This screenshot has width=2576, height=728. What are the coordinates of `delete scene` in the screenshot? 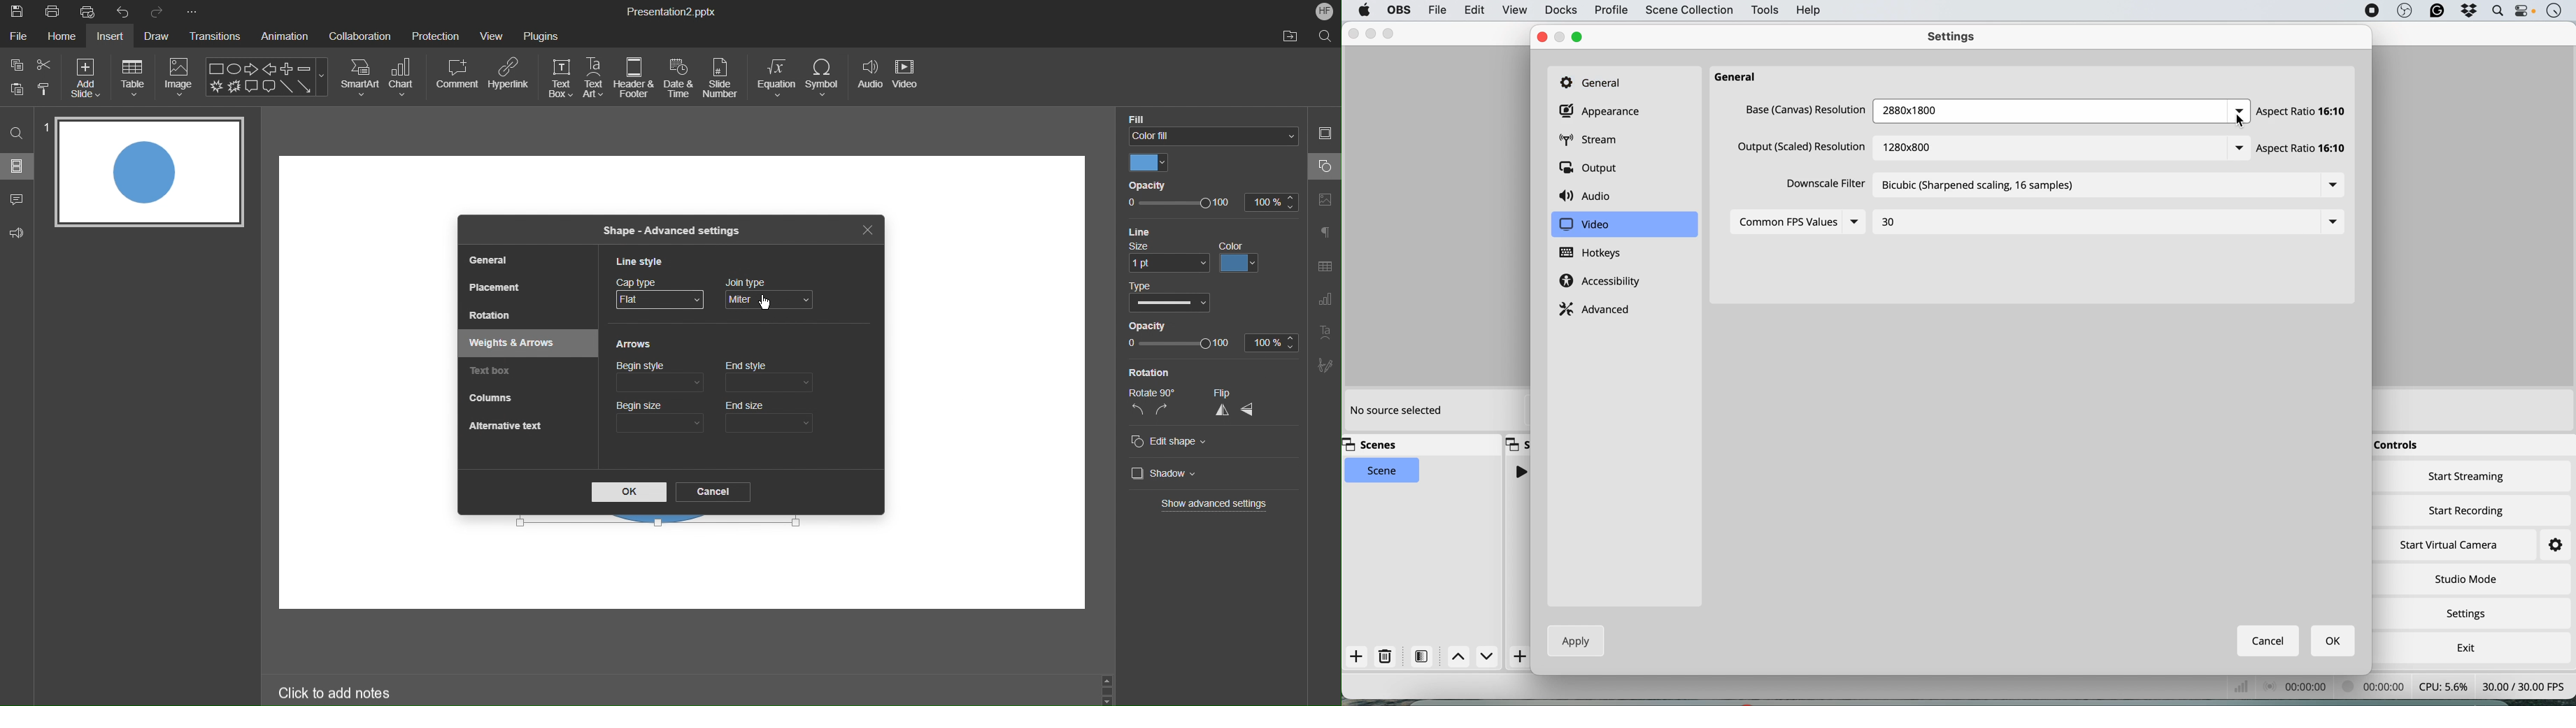 It's located at (1386, 657).